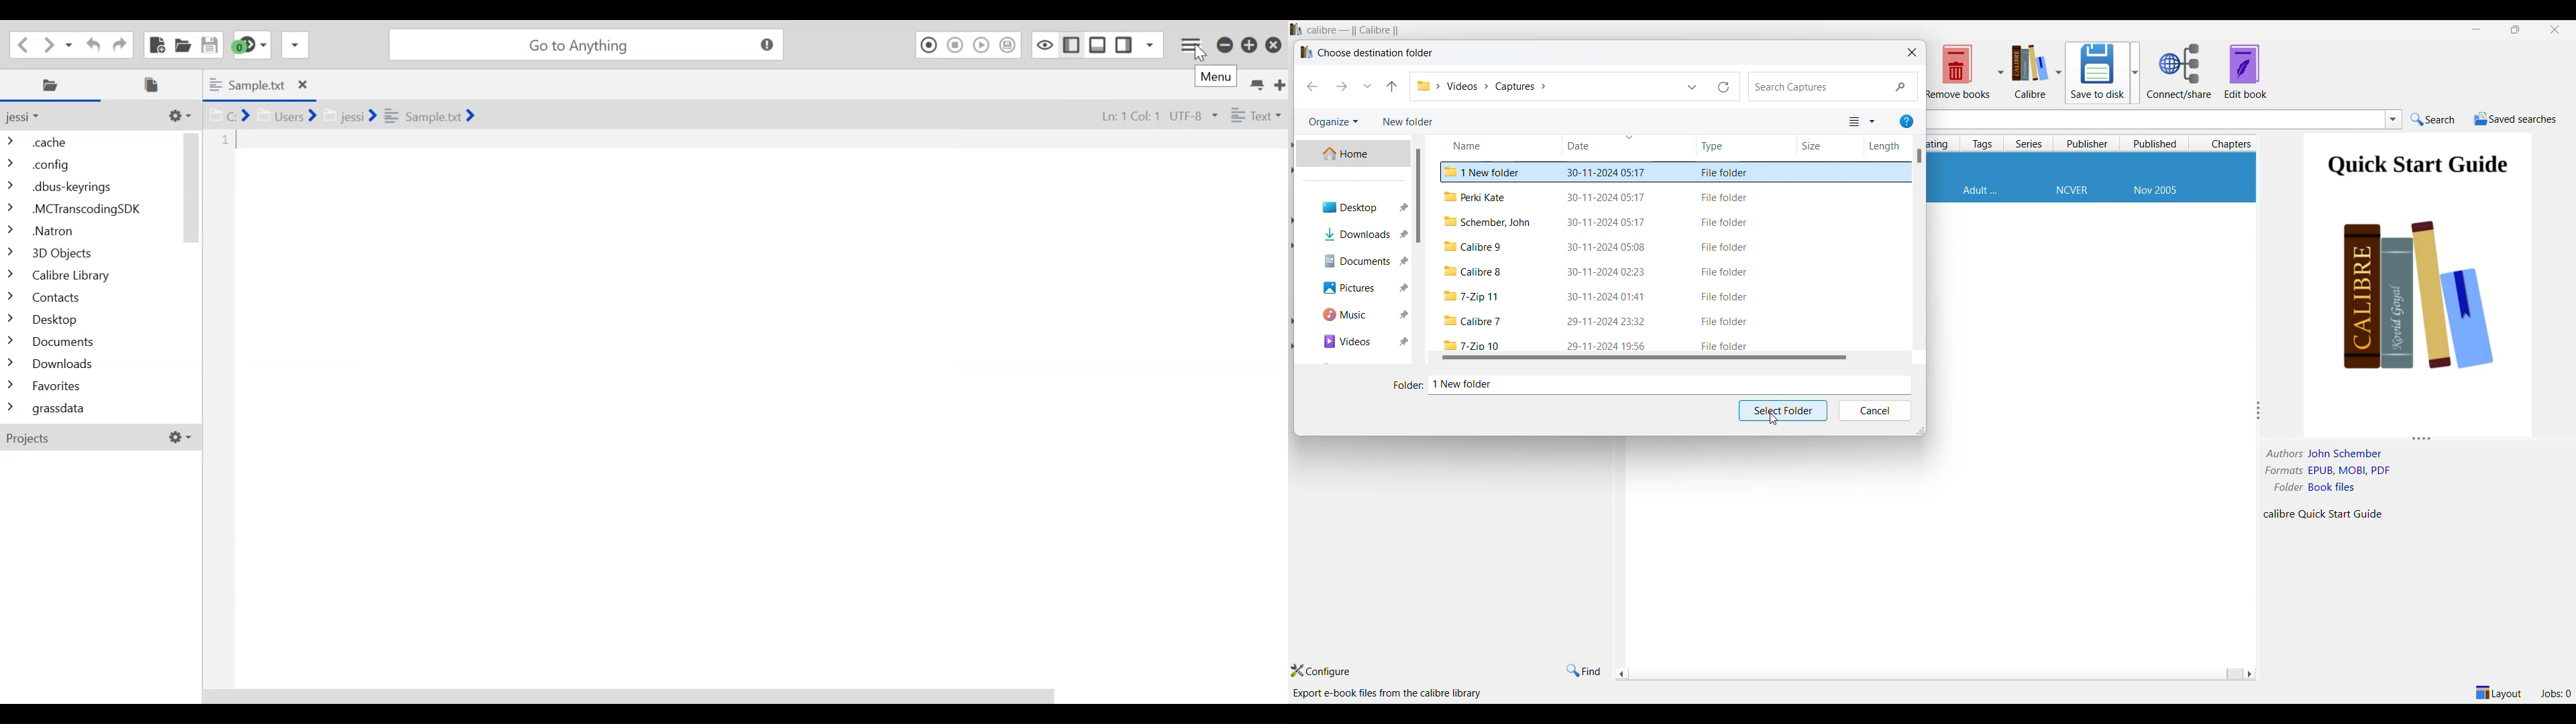 Image resolution: width=2576 pixels, height=728 pixels. What do you see at coordinates (1425, 196) in the screenshot?
I see `Vertical scroll bar` at bounding box center [1425, 196].